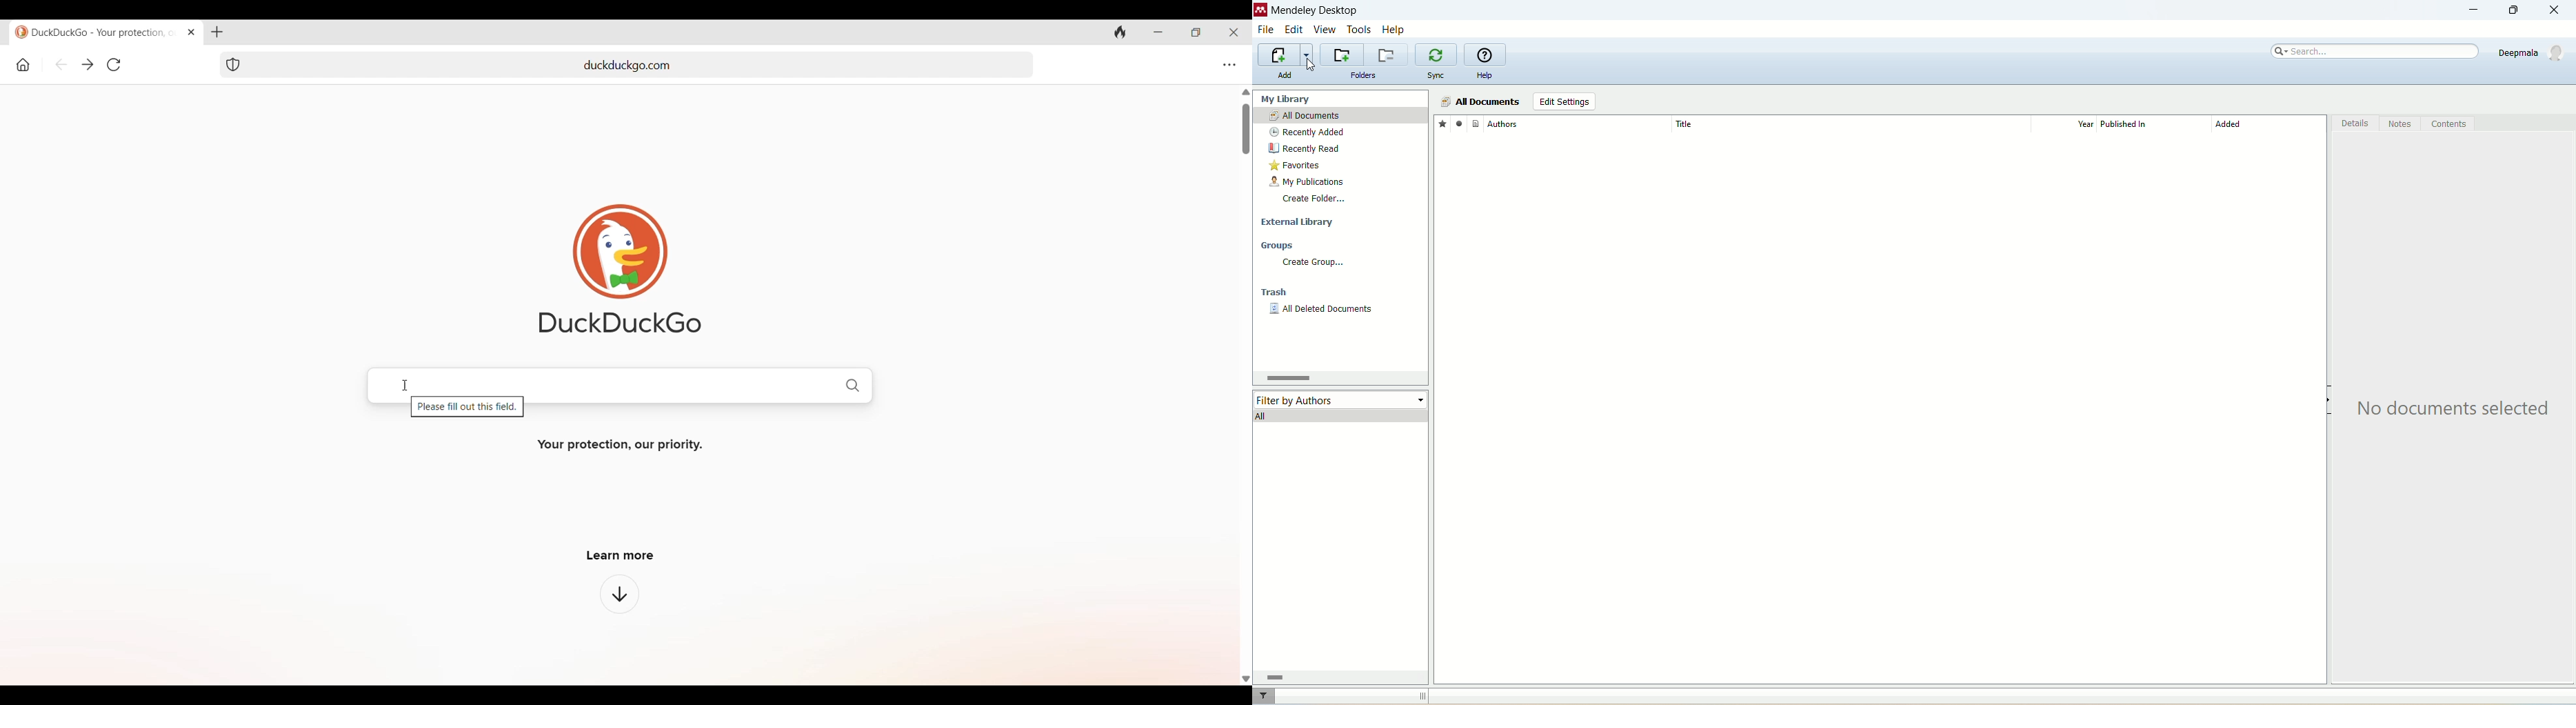  I want to click on all, so click(1342, 415).